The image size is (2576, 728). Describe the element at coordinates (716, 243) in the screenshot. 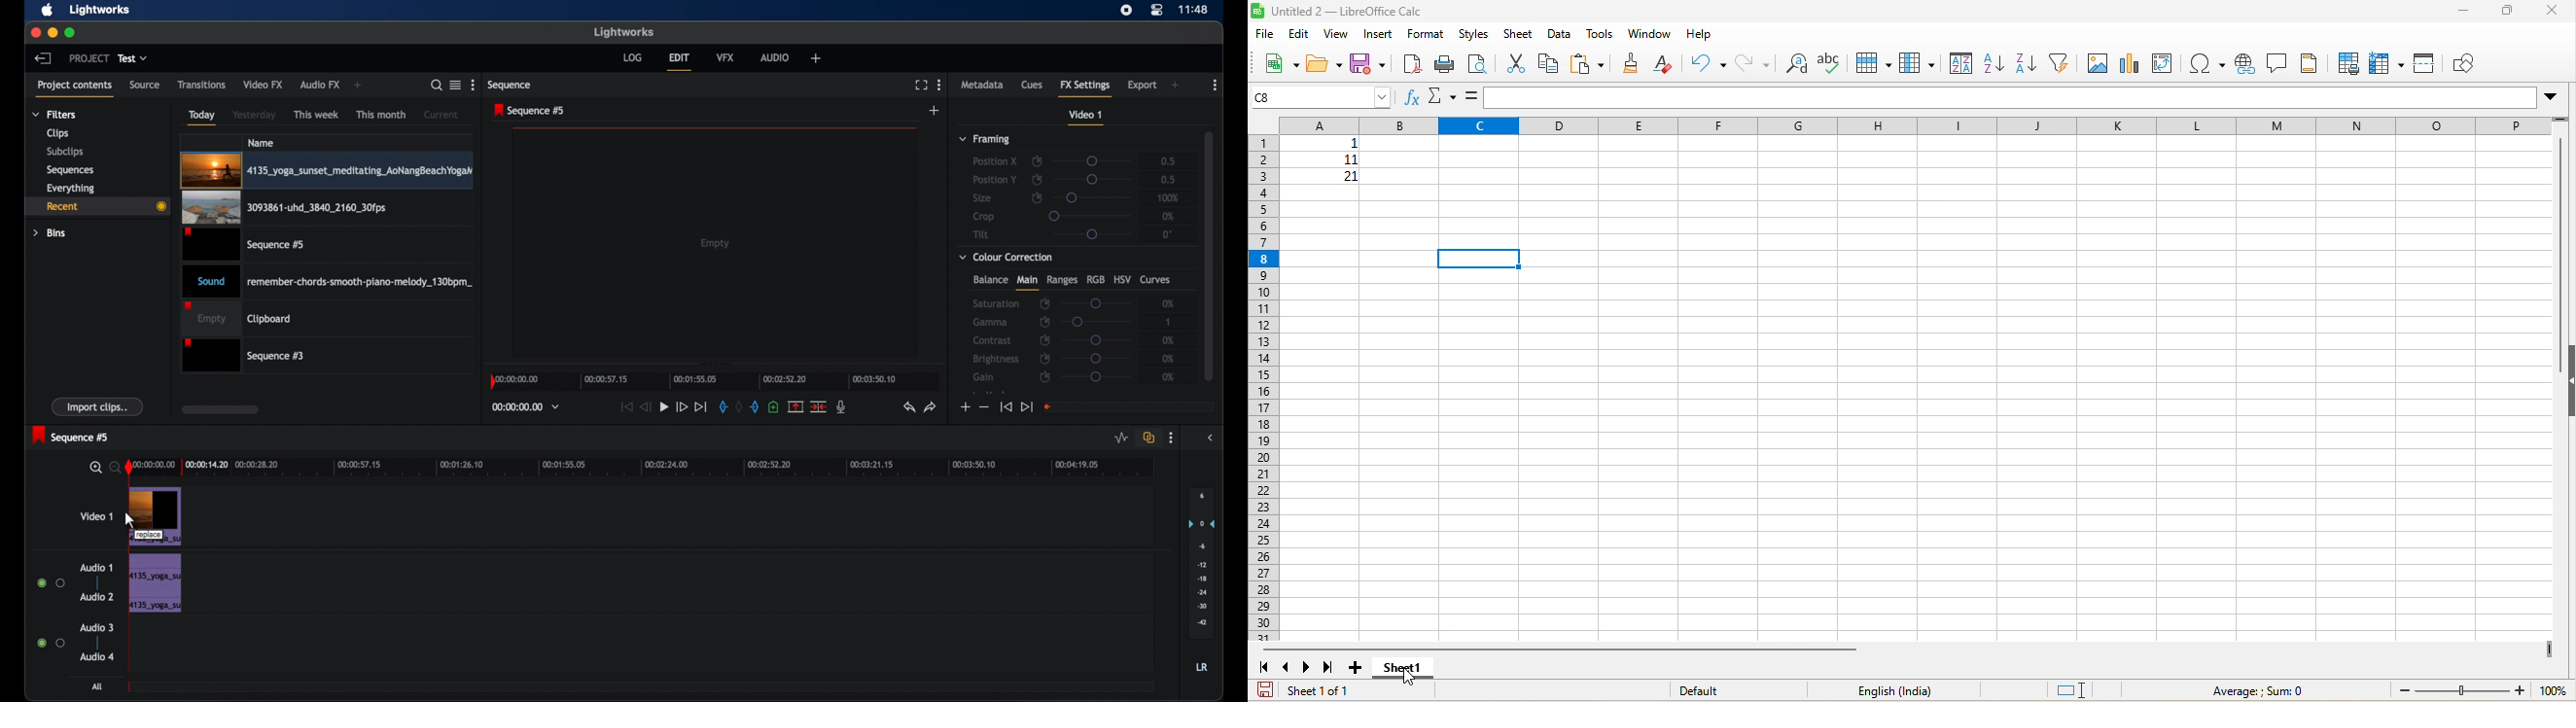

I see `empty` at that location.